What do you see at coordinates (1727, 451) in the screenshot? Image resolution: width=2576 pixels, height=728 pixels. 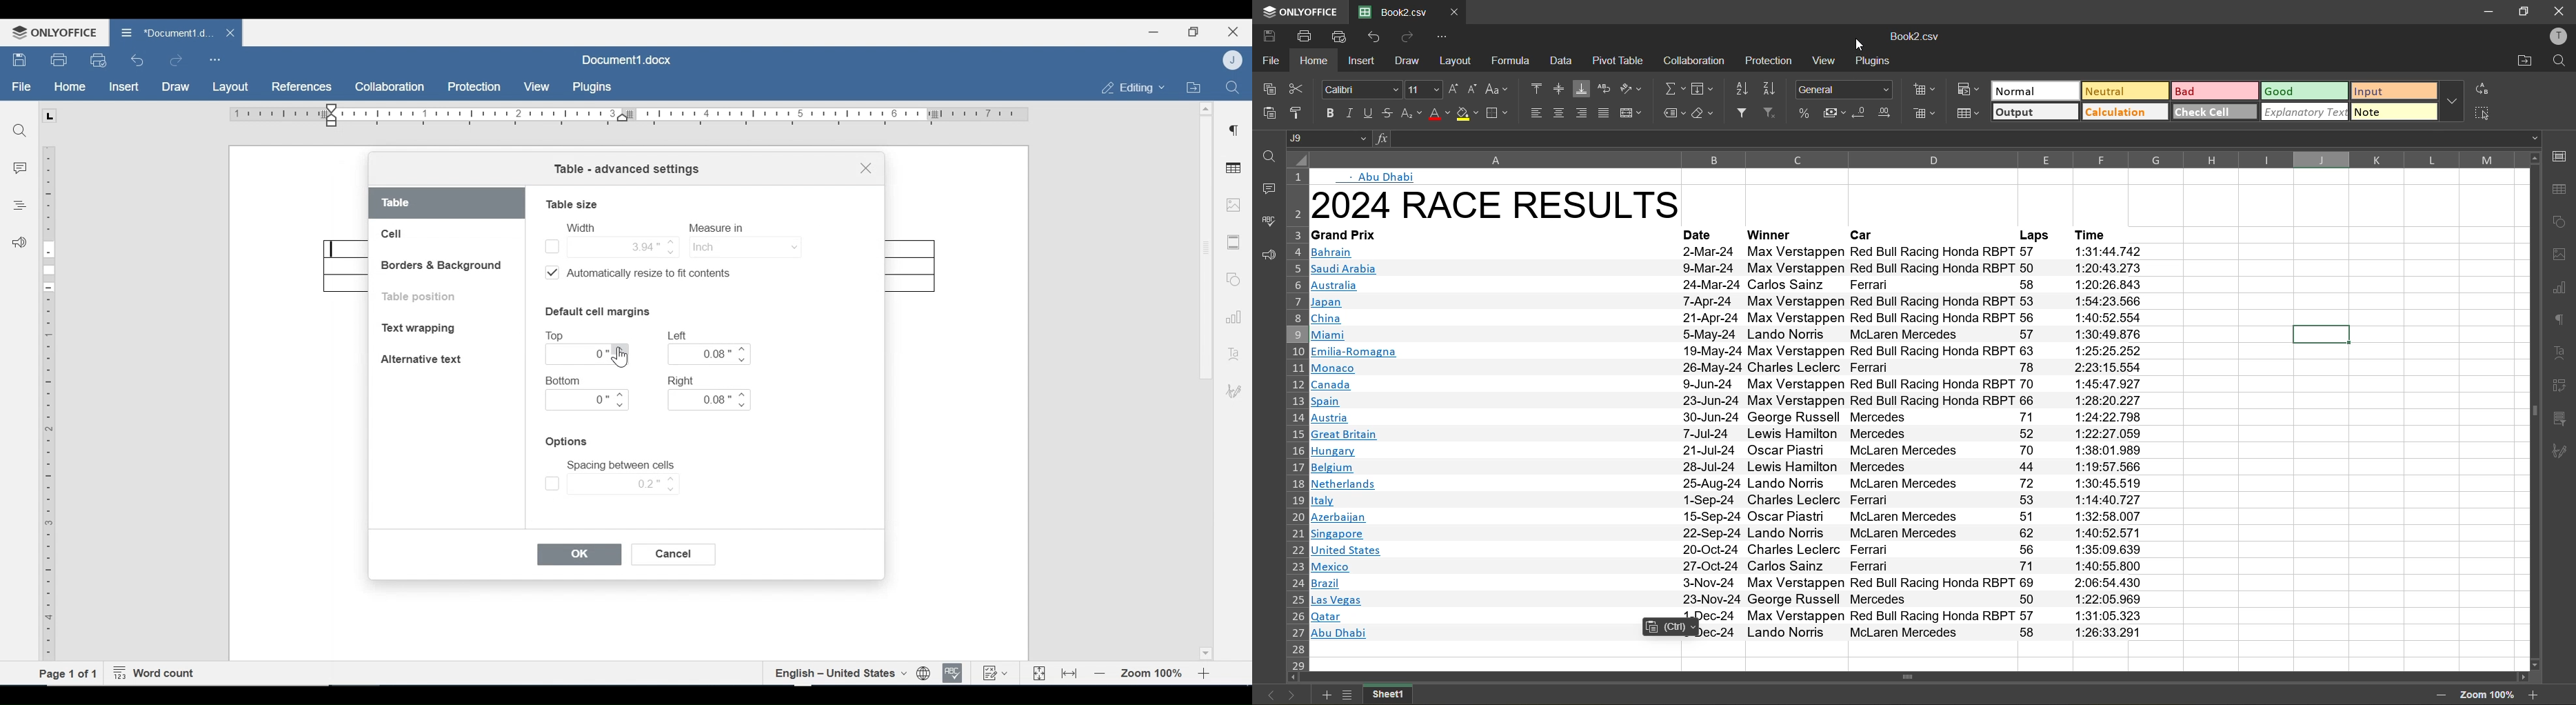 I see `text info` at bounding box center [1727, 451].